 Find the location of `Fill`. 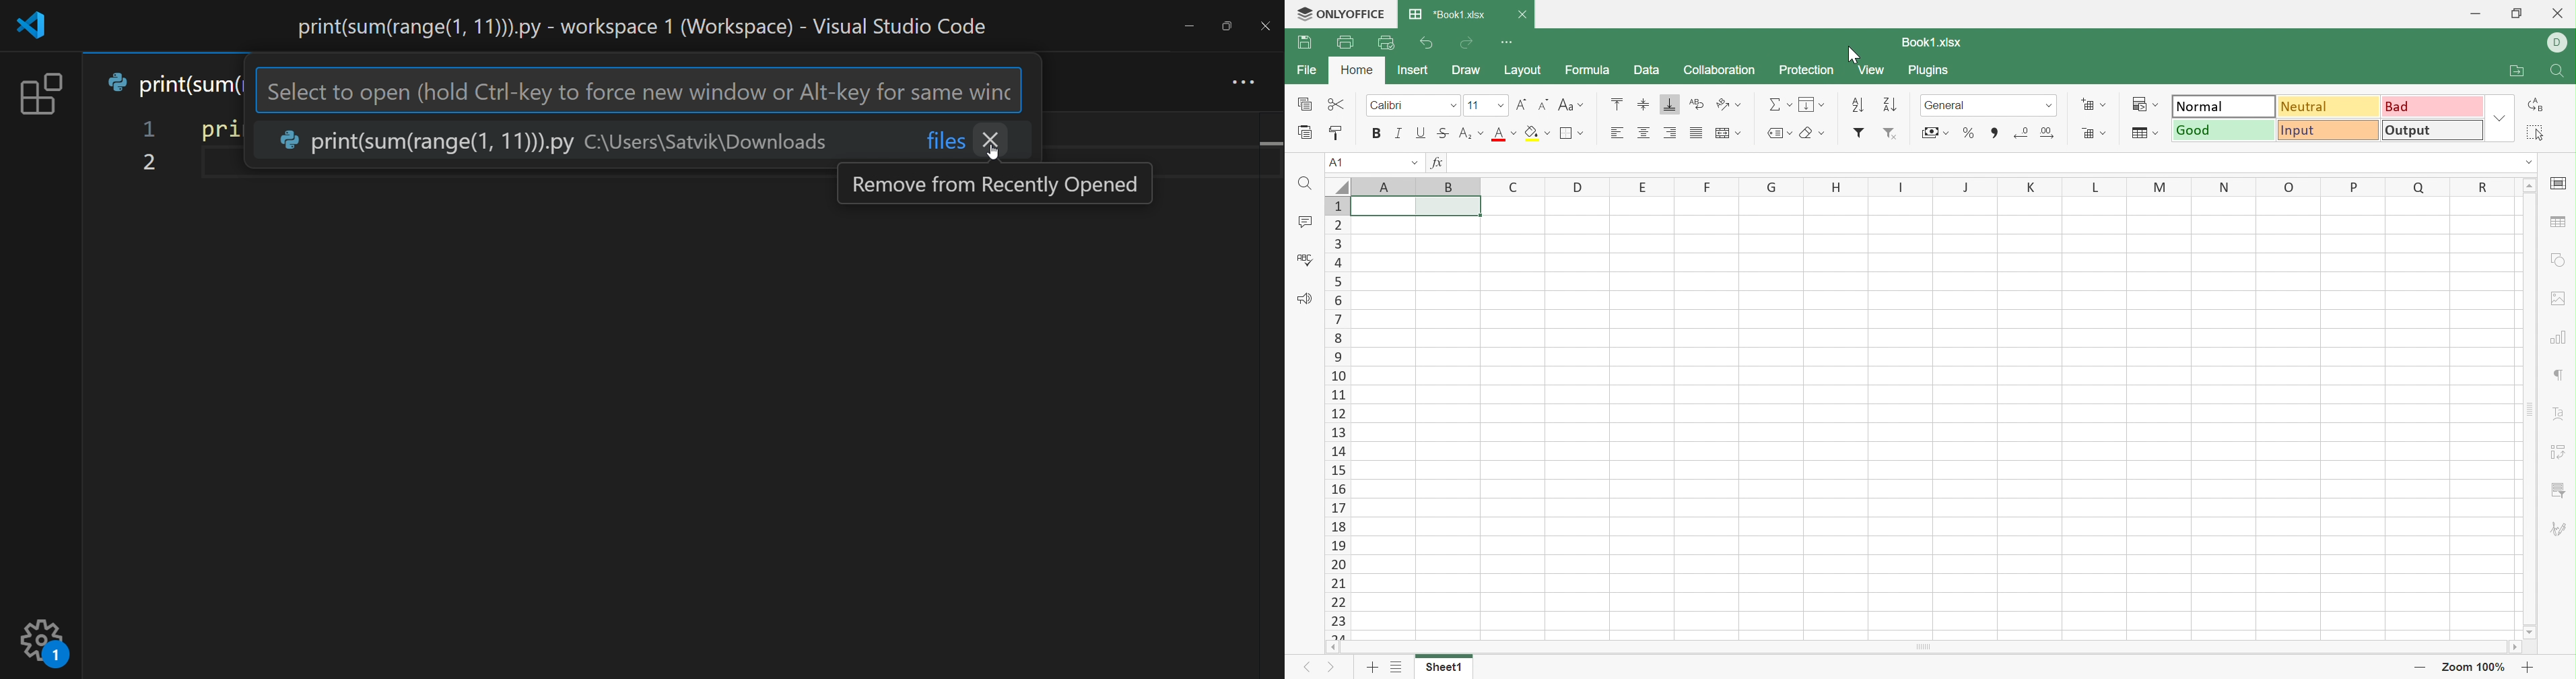

Fill is located at coordinates (1812, 105).